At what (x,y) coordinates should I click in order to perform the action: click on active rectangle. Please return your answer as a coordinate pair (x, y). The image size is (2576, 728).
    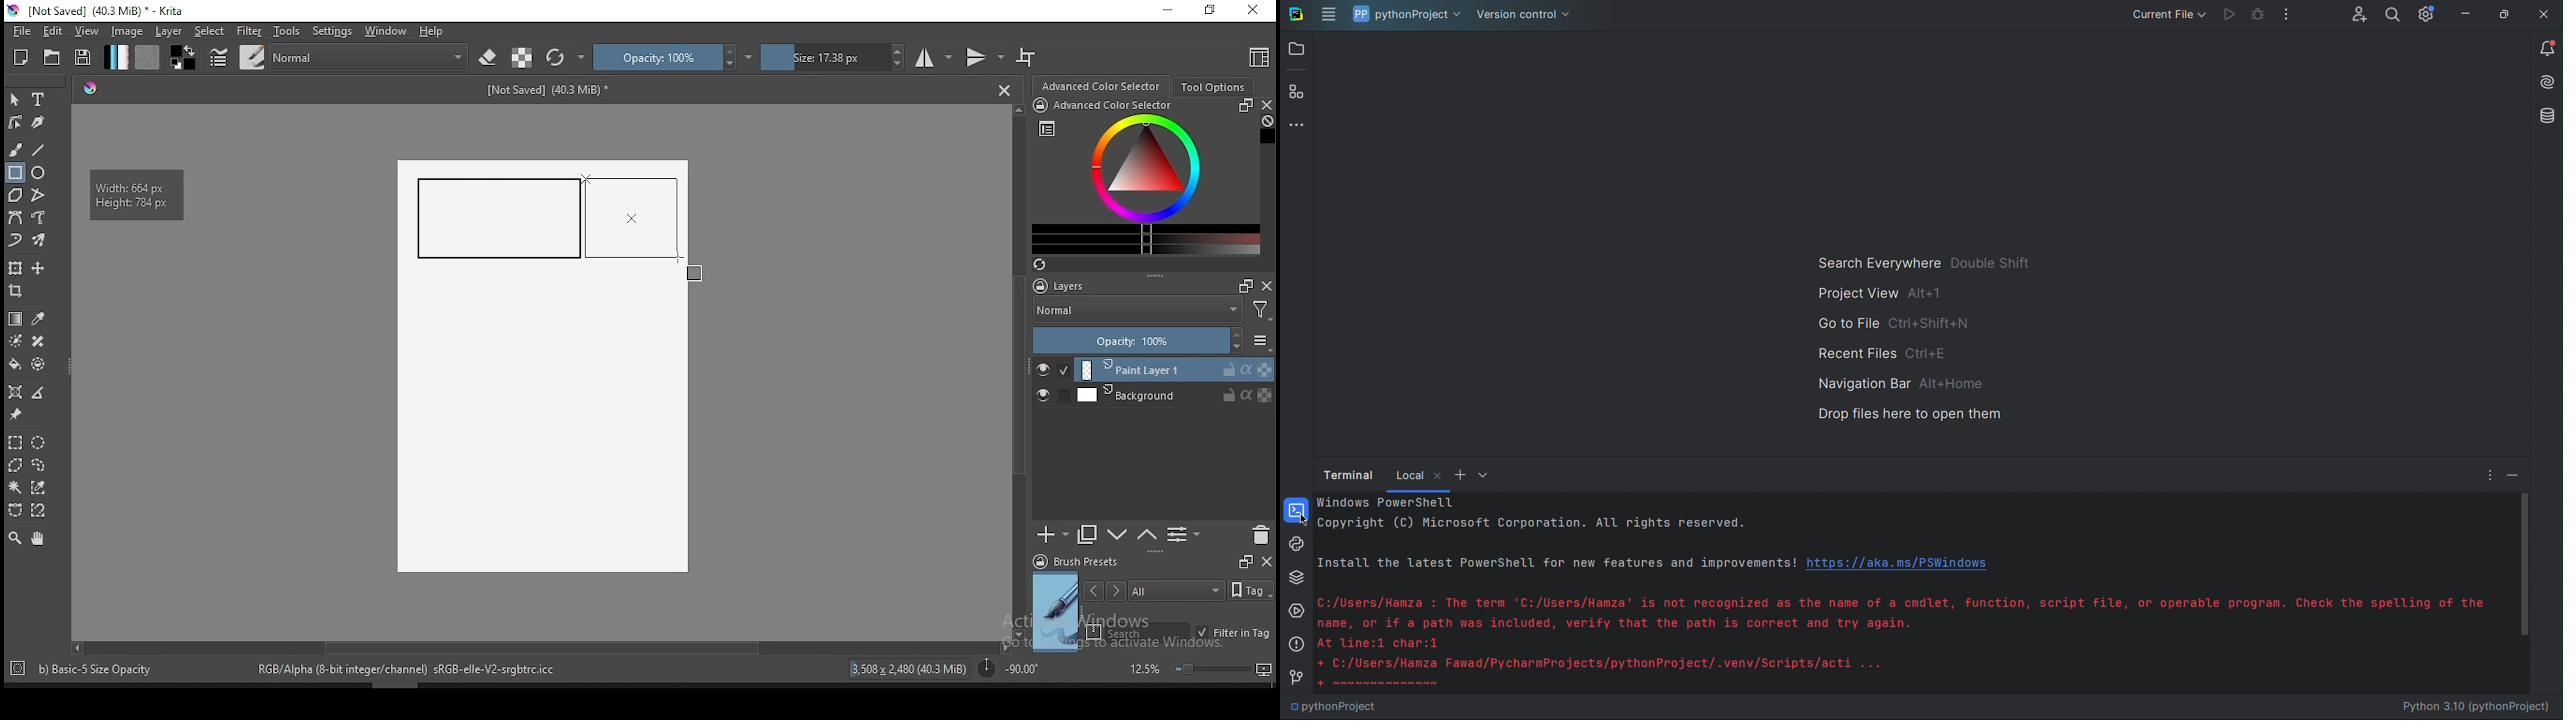
    Looking at the image, I should click on (635, 219).